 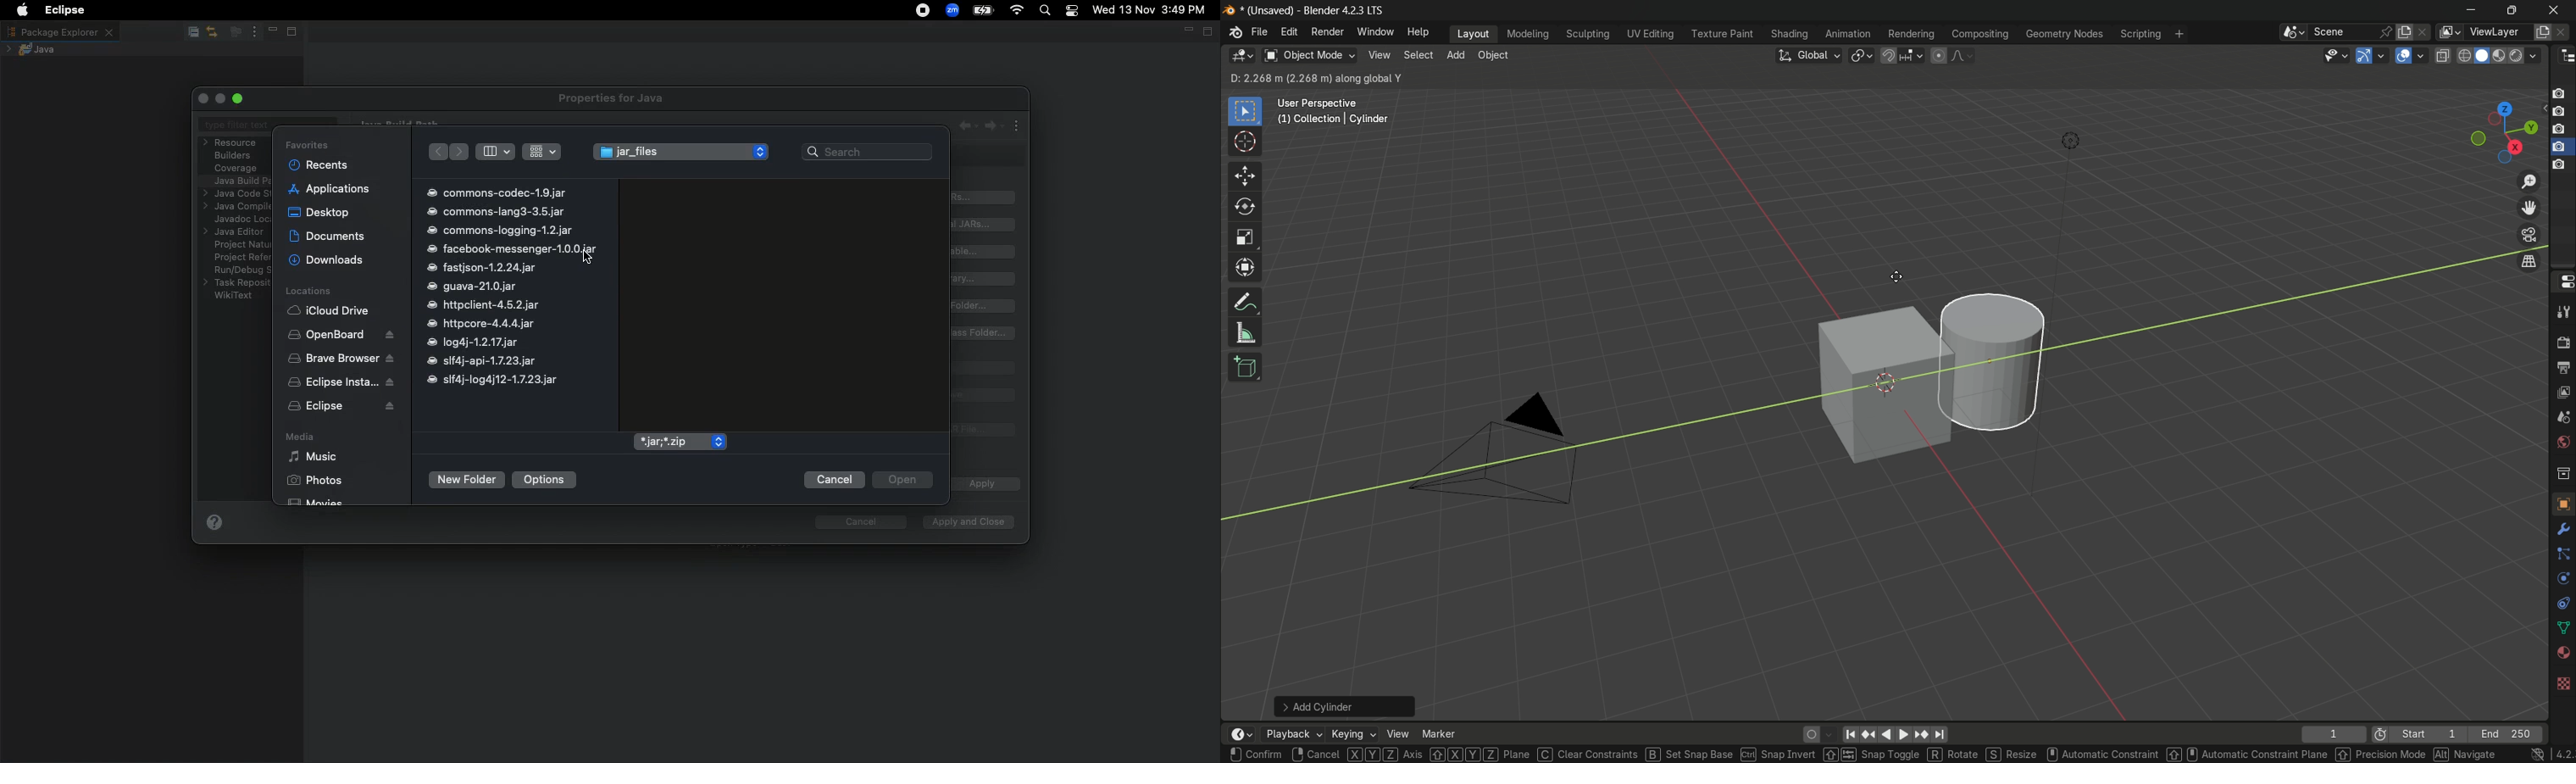 I want to click on outliner, so click(x=2564, y=56).